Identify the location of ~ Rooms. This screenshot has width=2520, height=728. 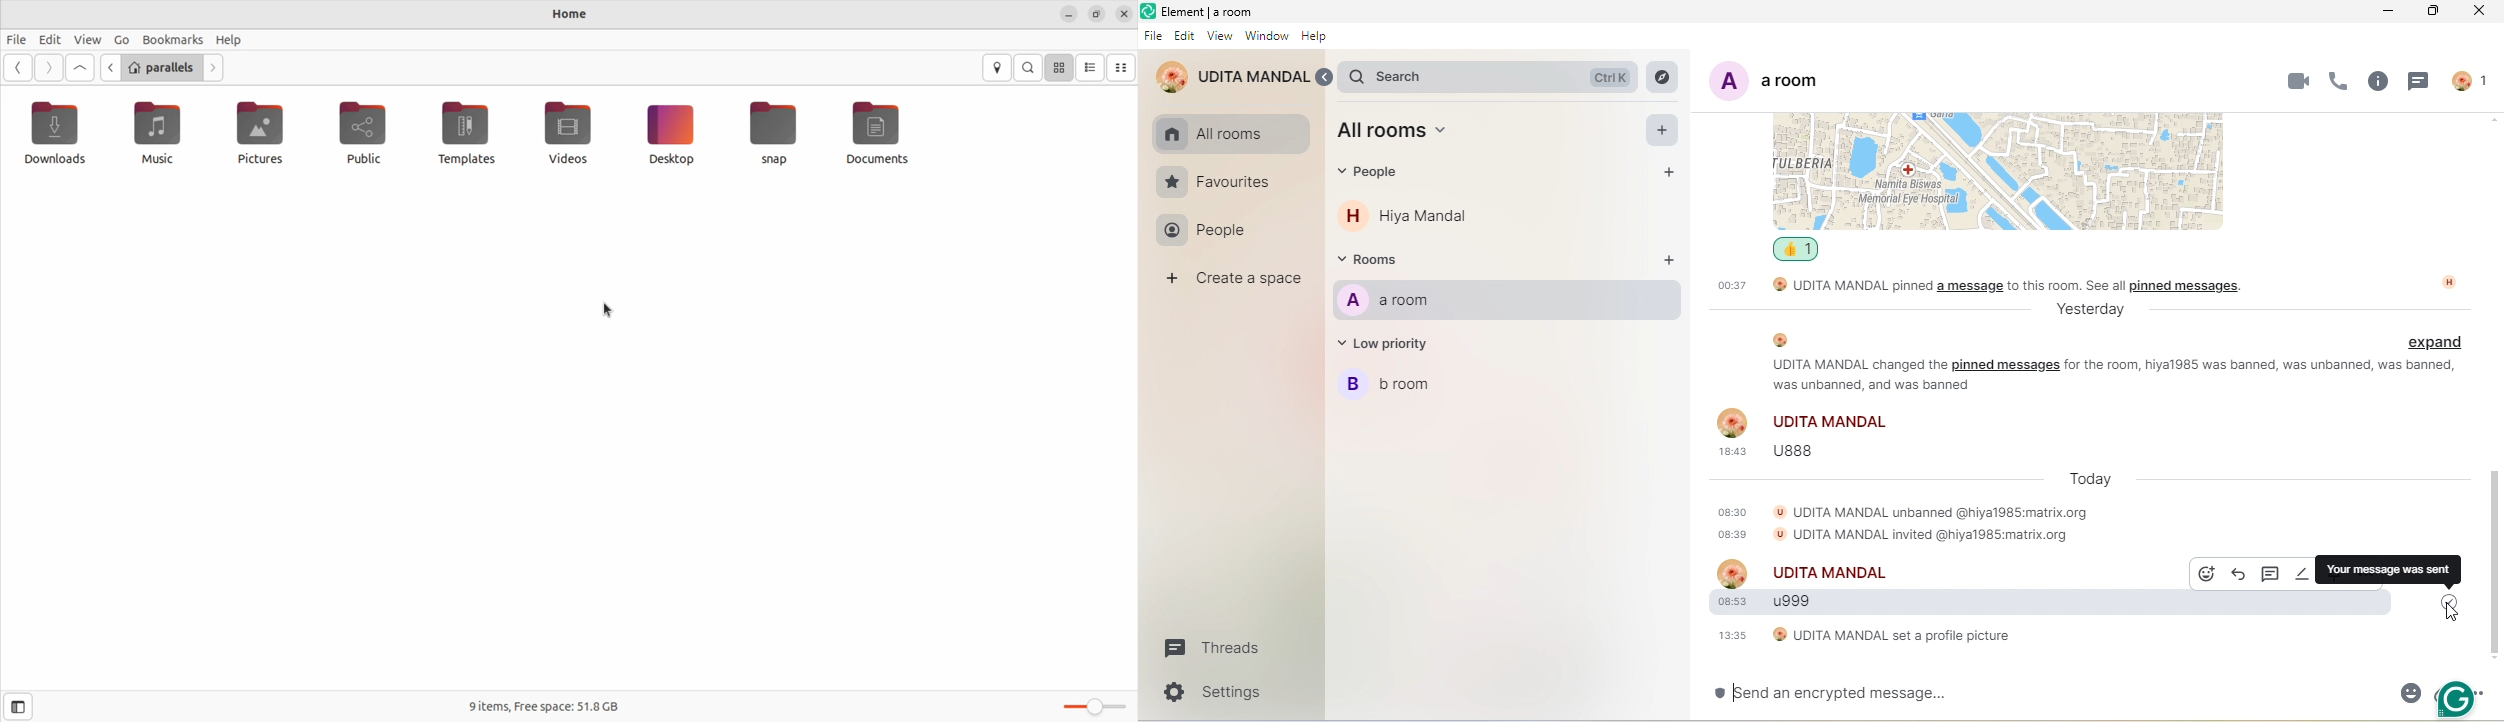
(1385, 261).